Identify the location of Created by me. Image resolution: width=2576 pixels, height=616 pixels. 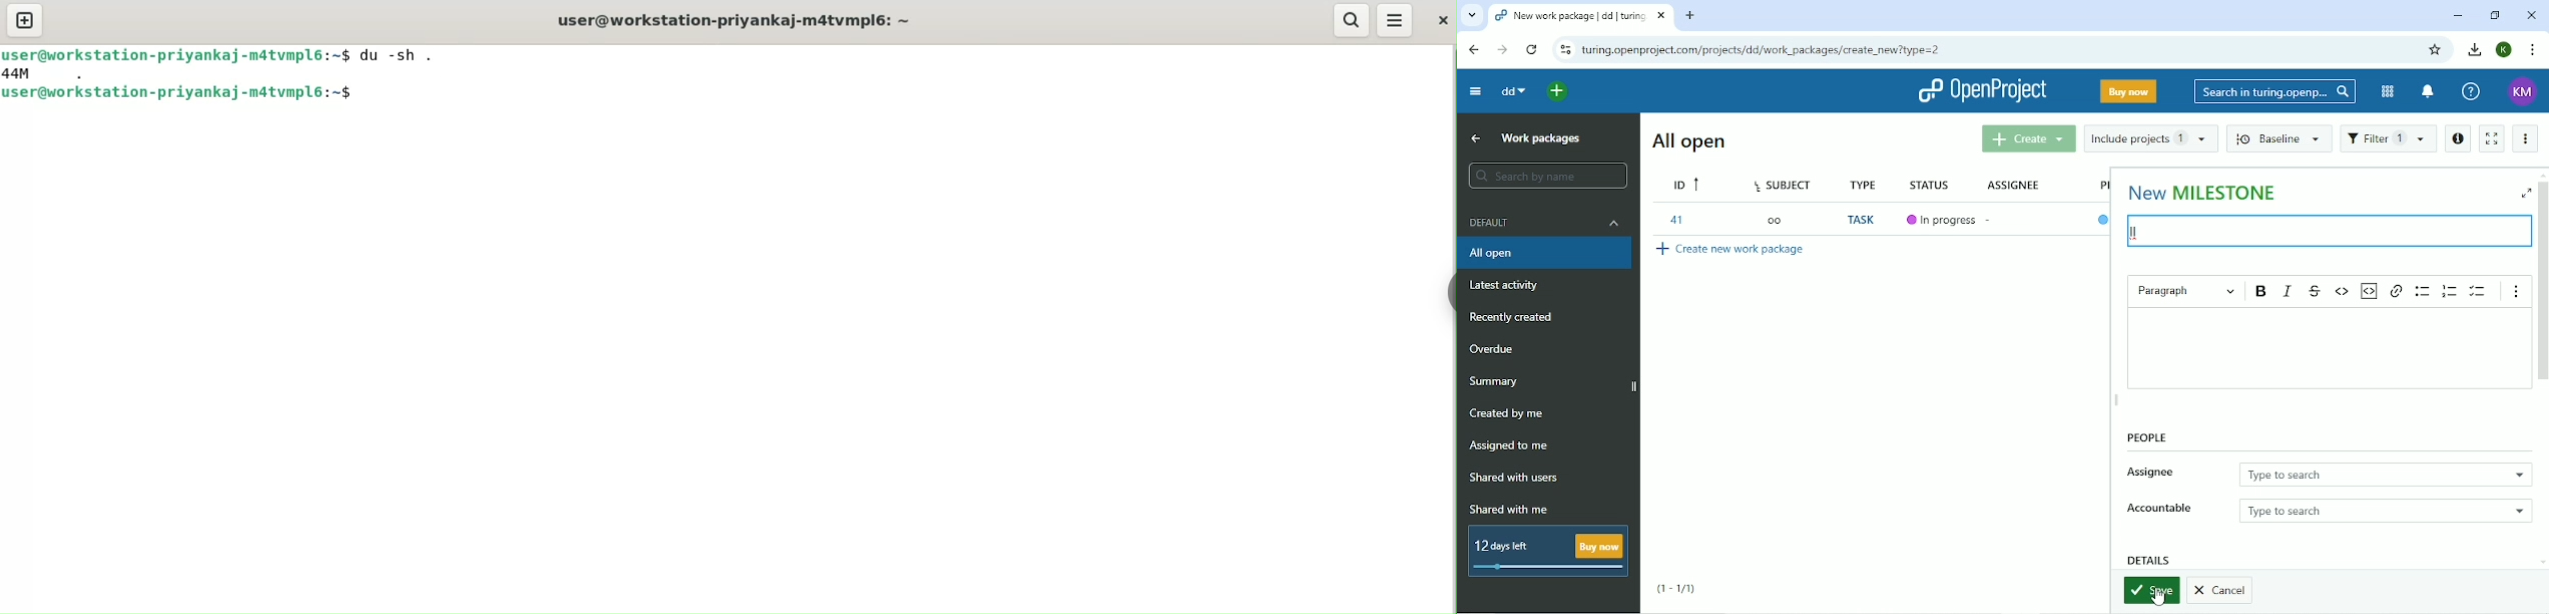
(1508, 414).